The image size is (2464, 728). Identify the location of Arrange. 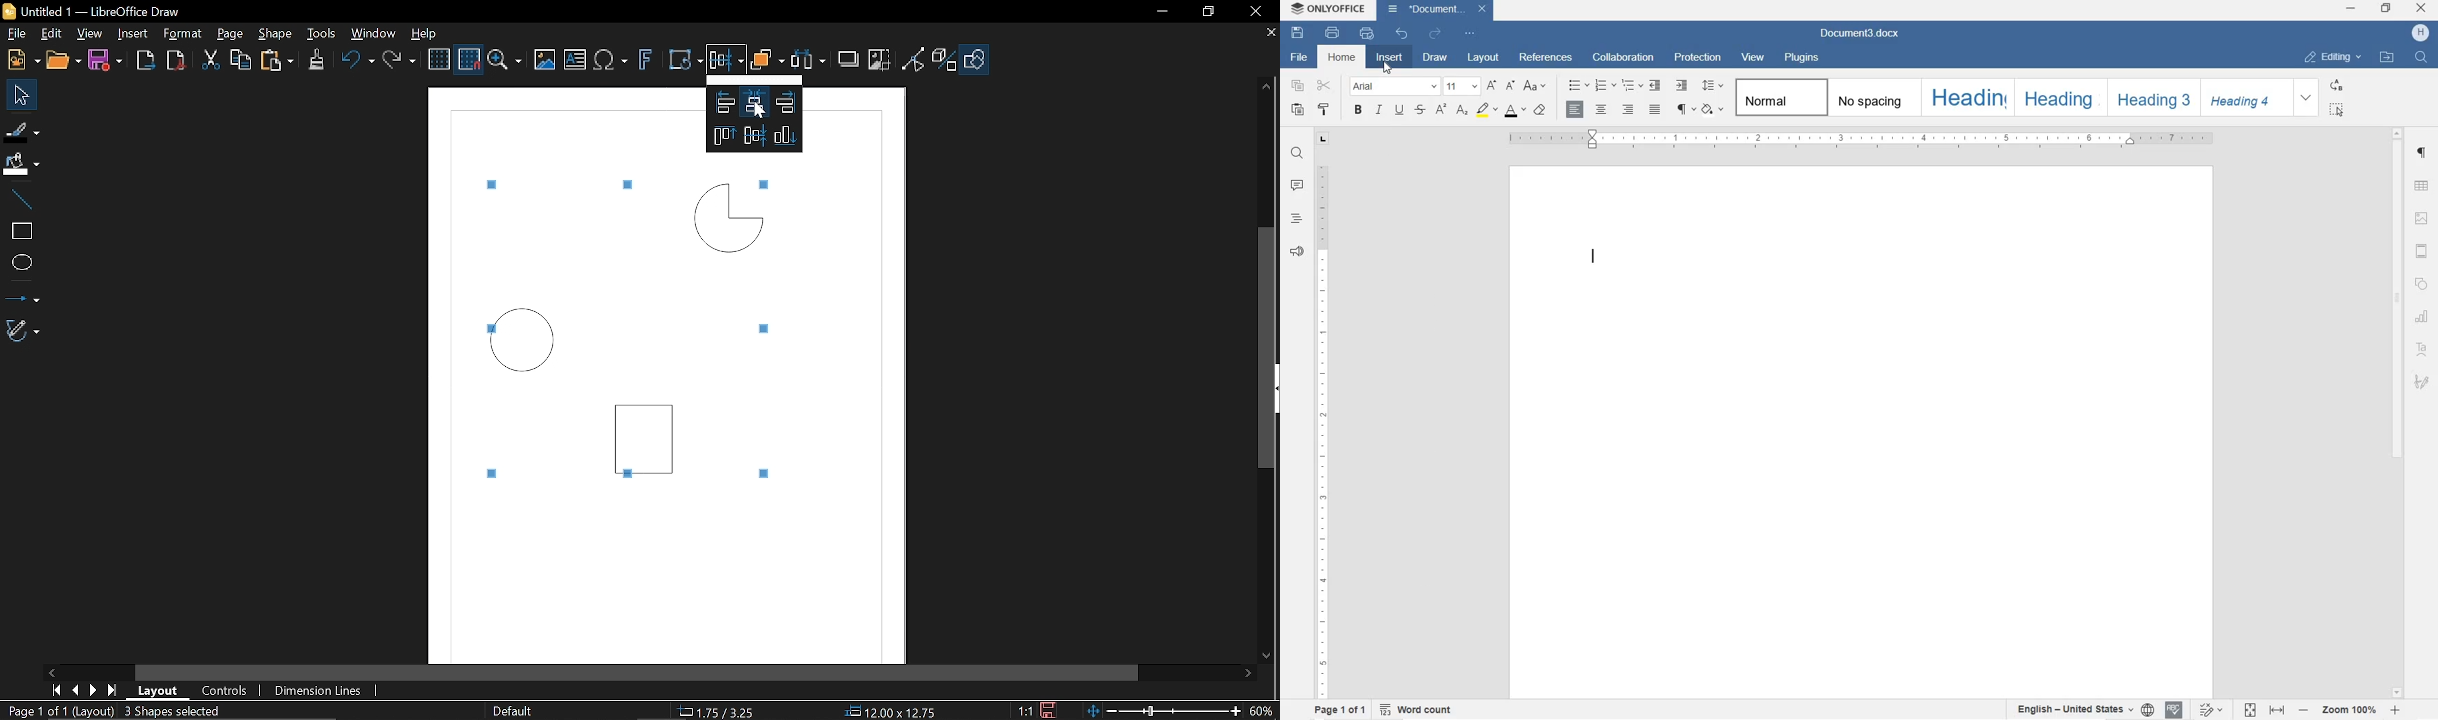
(768, 62).